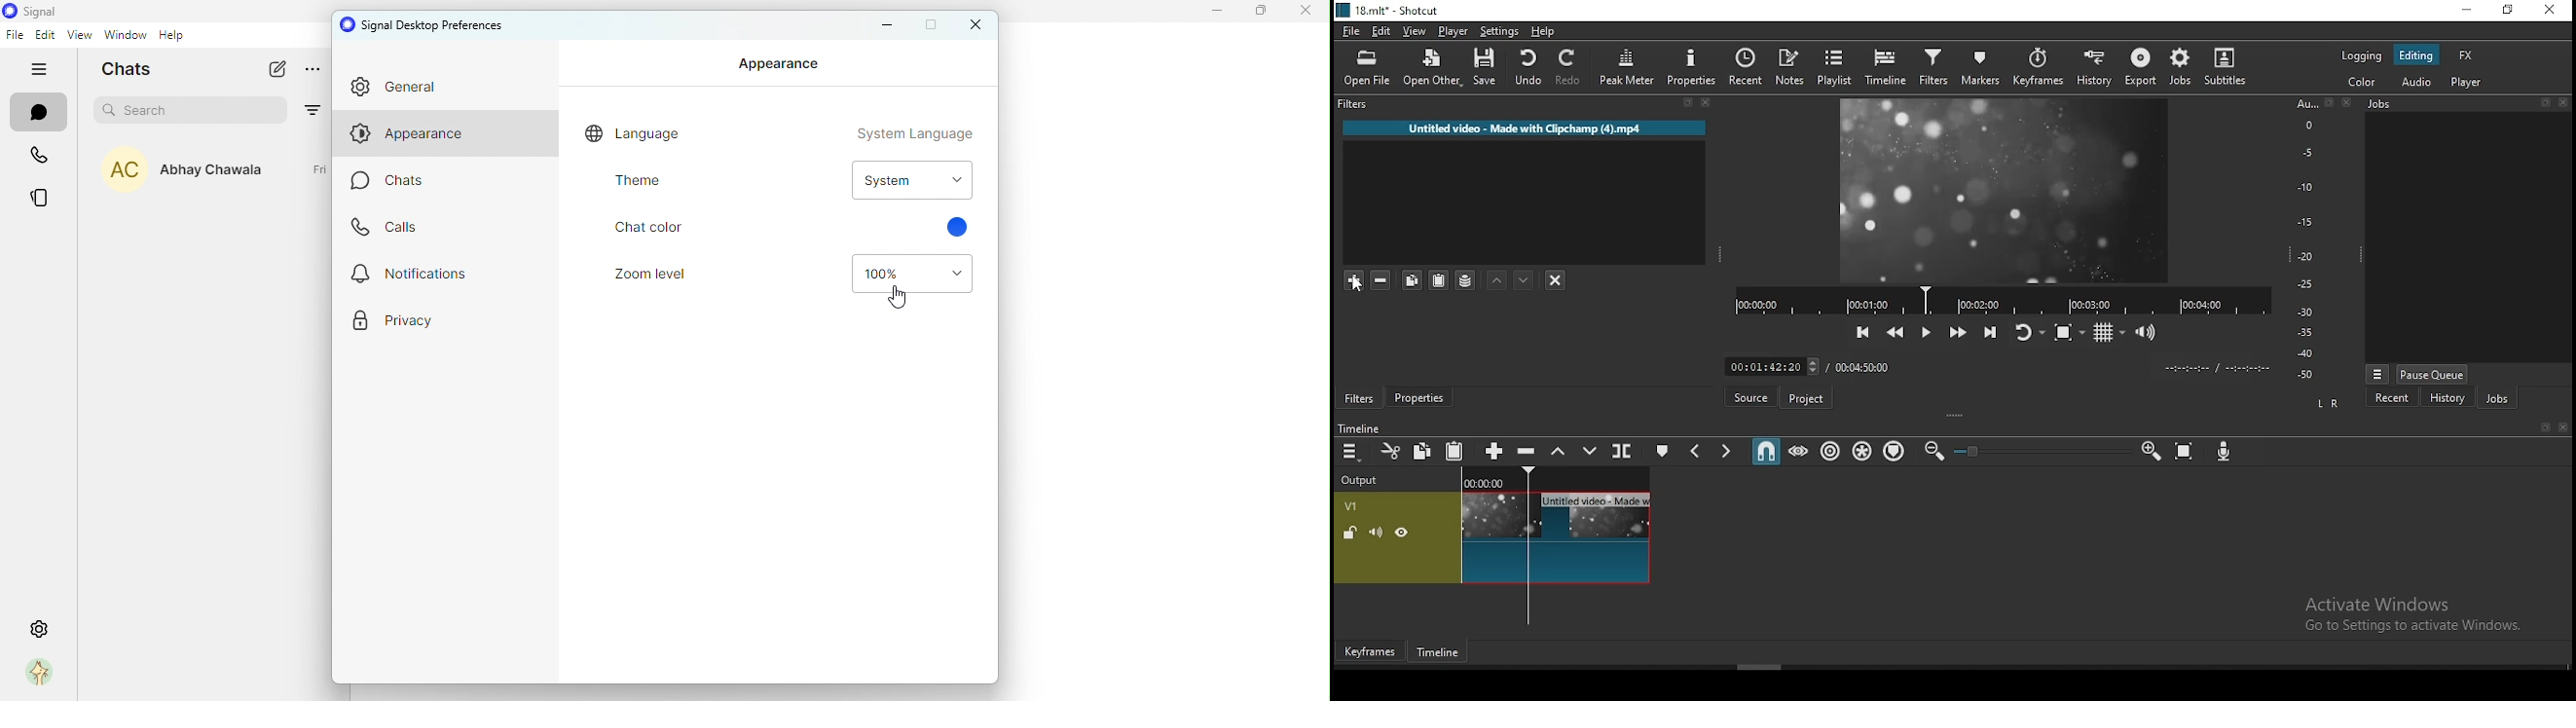 The image size is (2576, 728). Describe the element at coordinates (2347, 101) in the screenshot. I see `Close` at that location.